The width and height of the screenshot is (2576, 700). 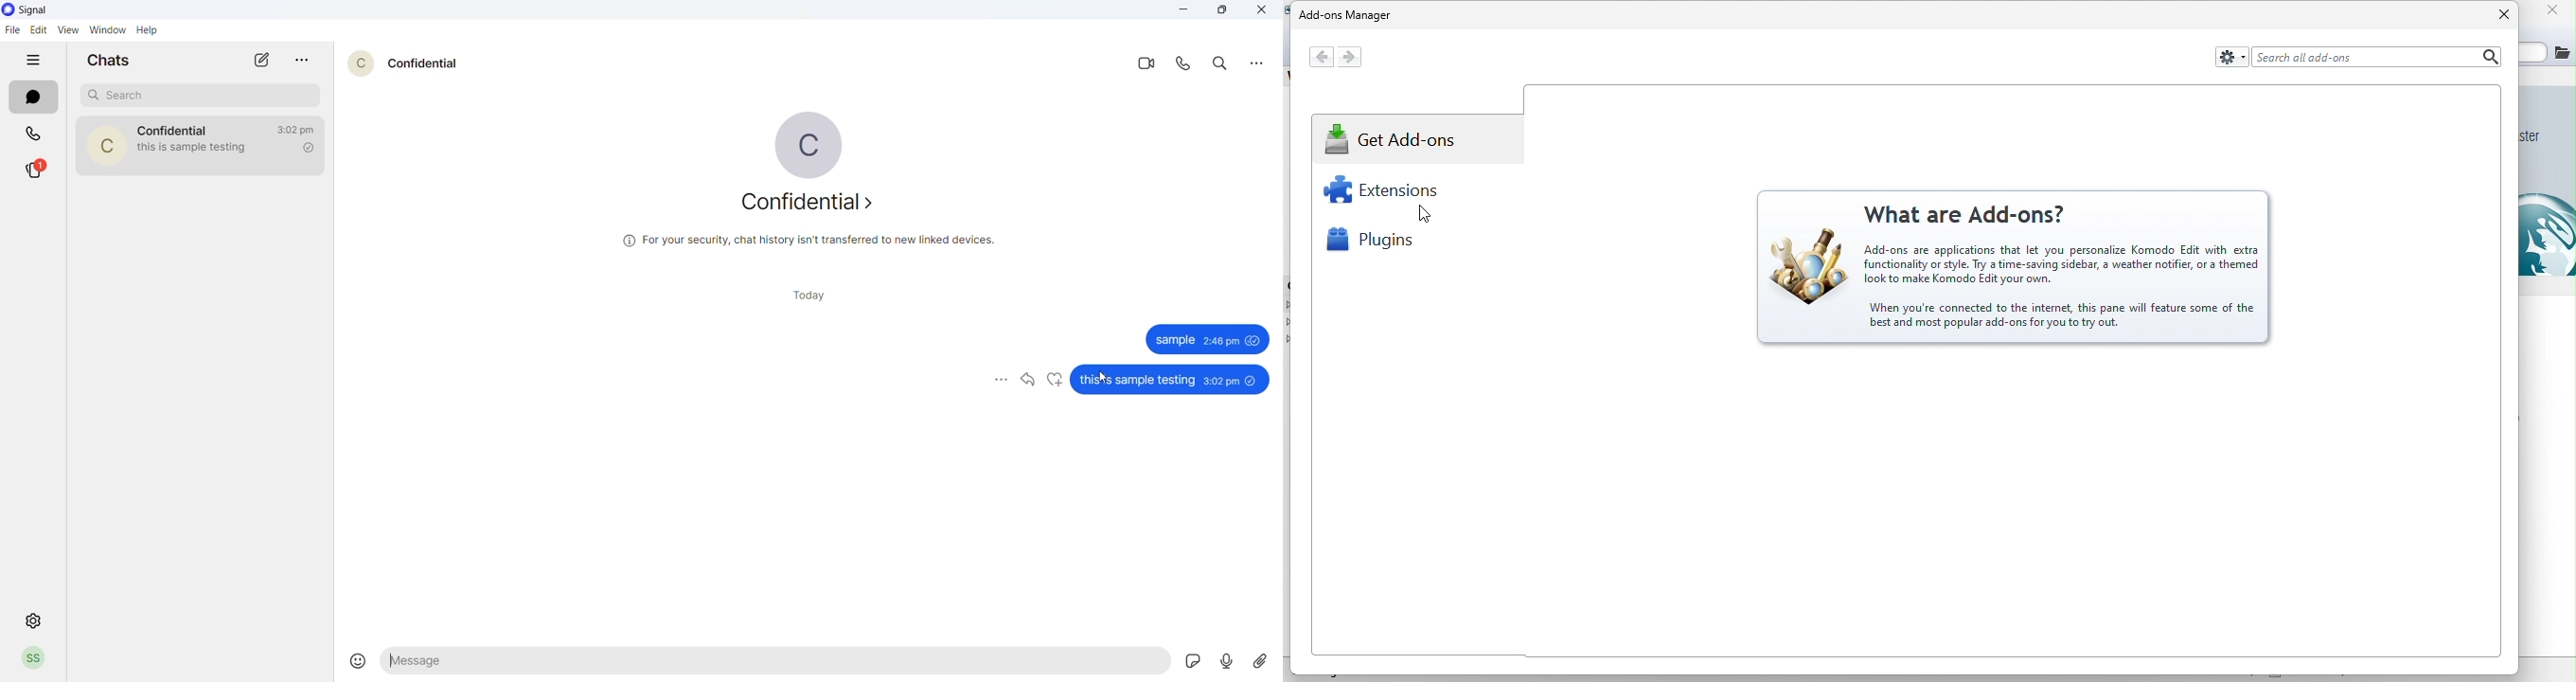 What do you see at coordinates (35, 58) in the screenshot?
I see `hide` at bounding box center [35, 58].